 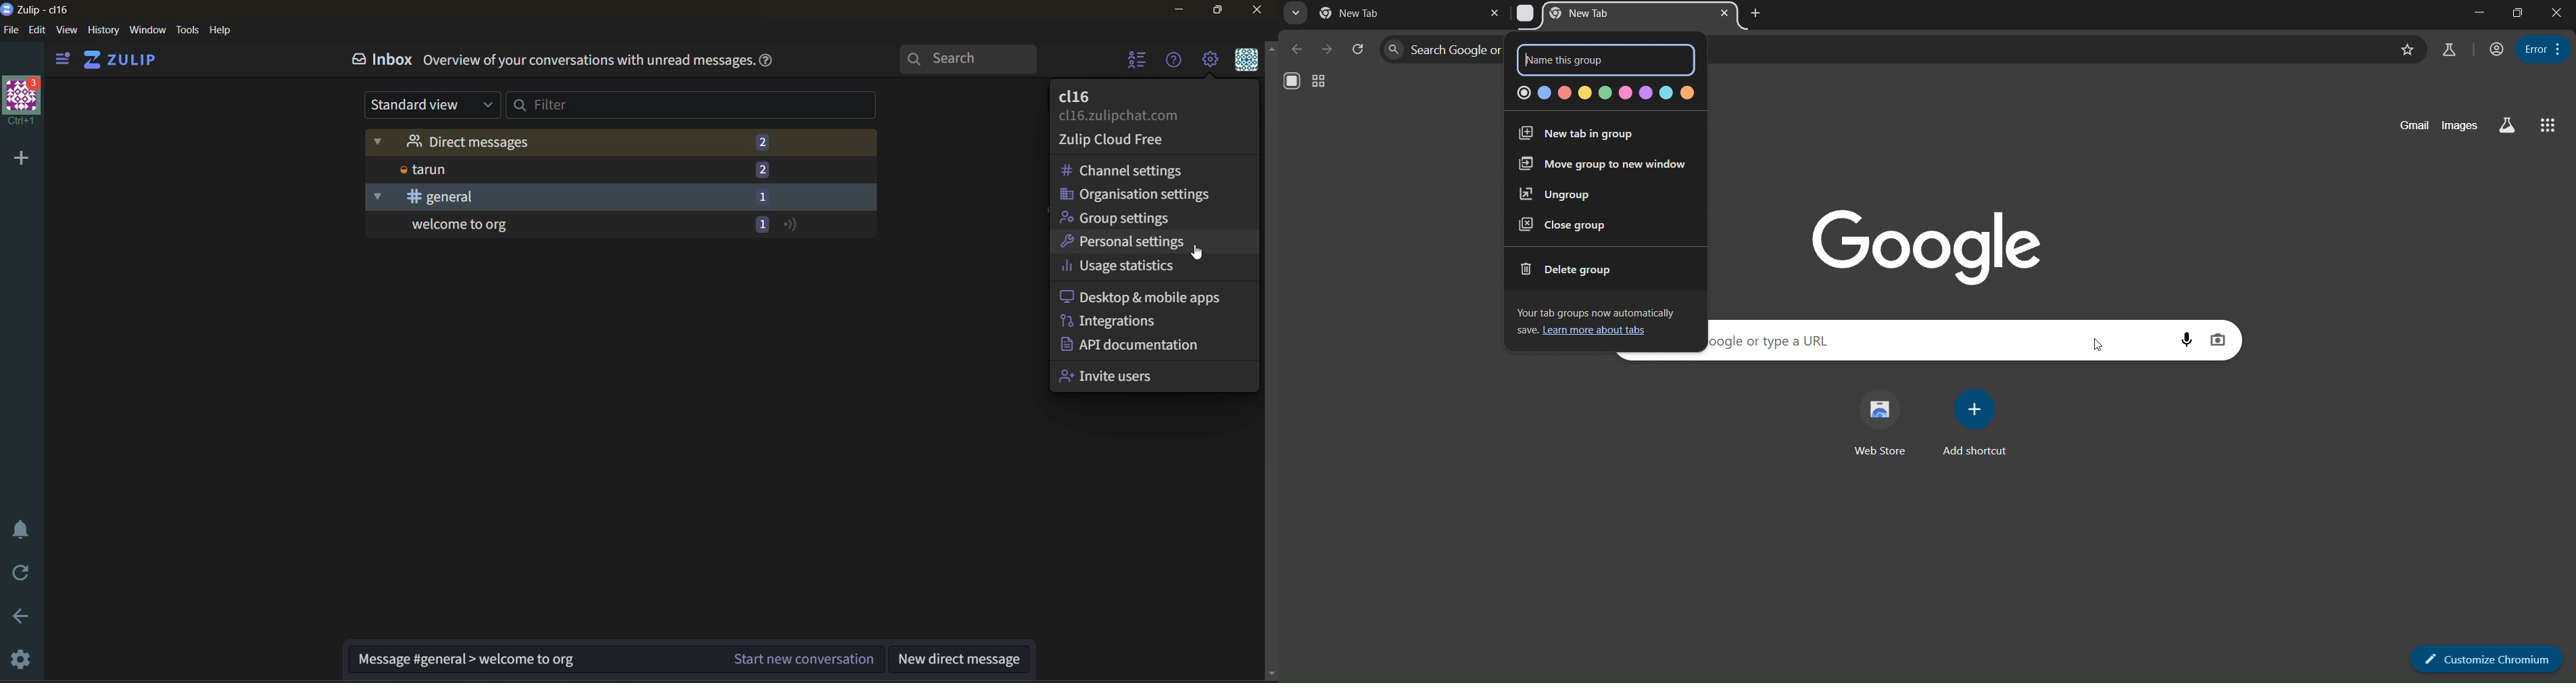 What do you see at coordinates (1558, 193) in the screenshot?
I see `ungroup` at bounding box center [1558, 193].